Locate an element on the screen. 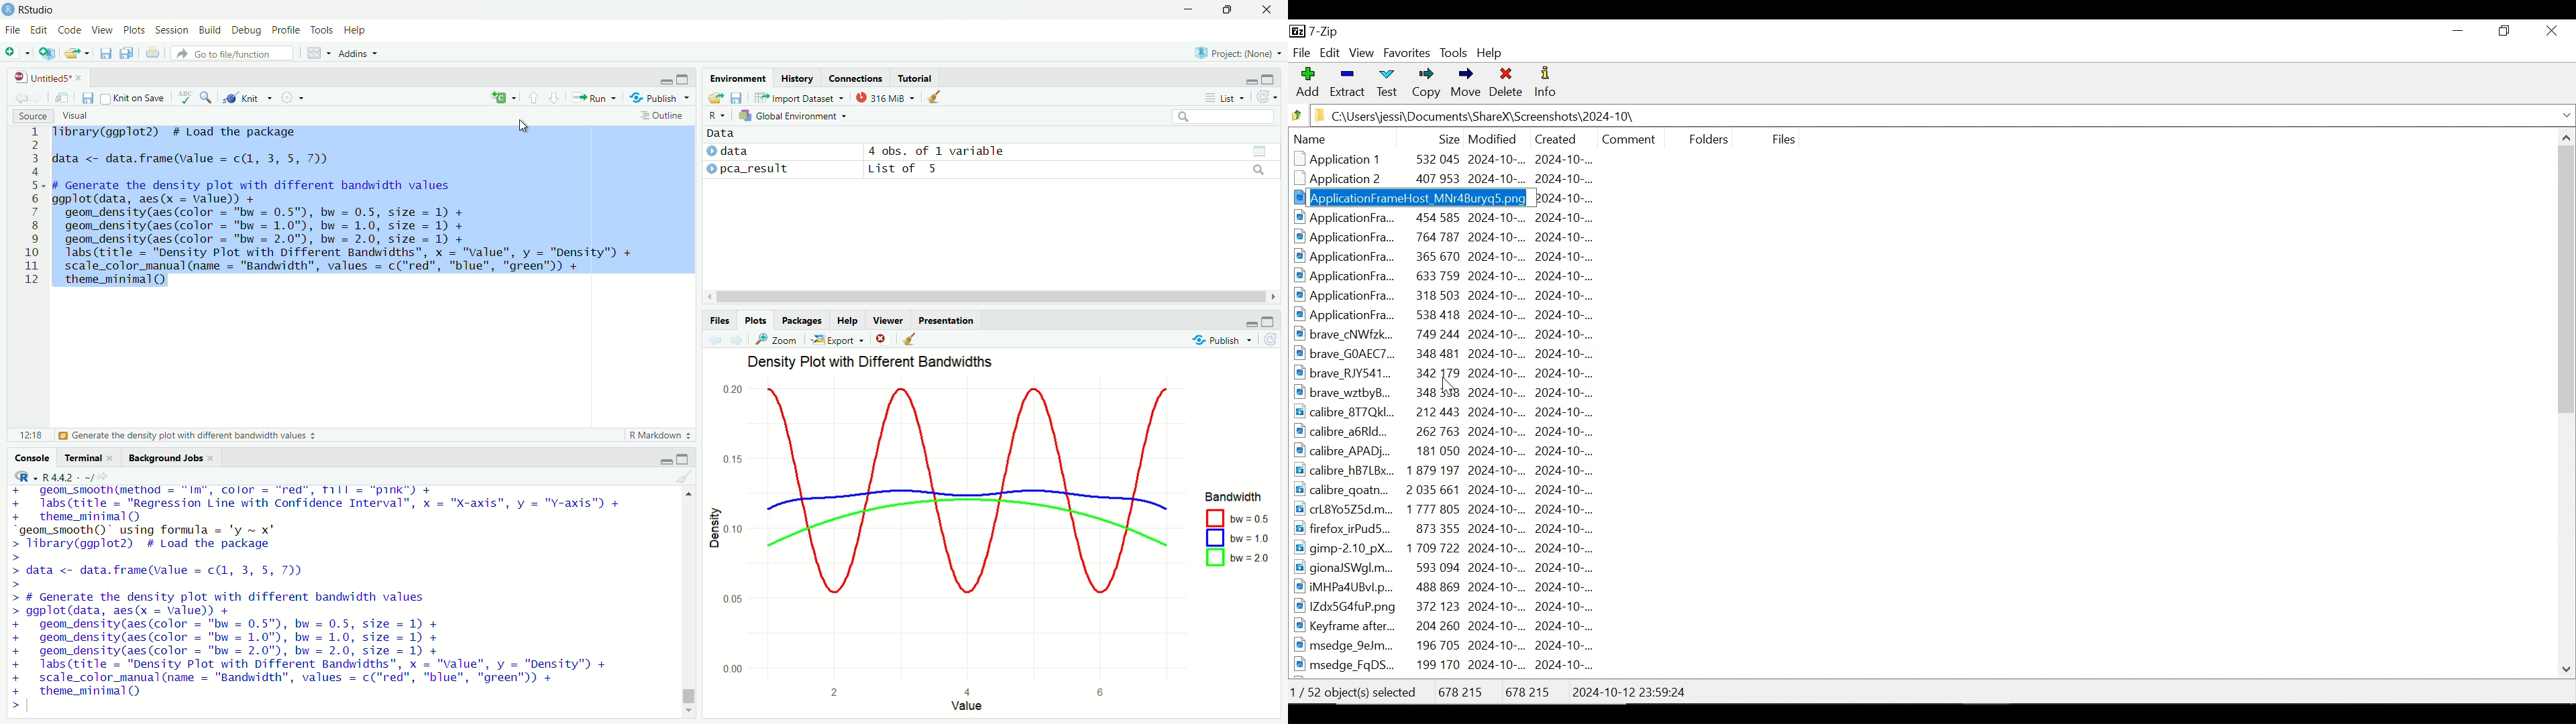  Zoom is located at coordinates (777, 339).